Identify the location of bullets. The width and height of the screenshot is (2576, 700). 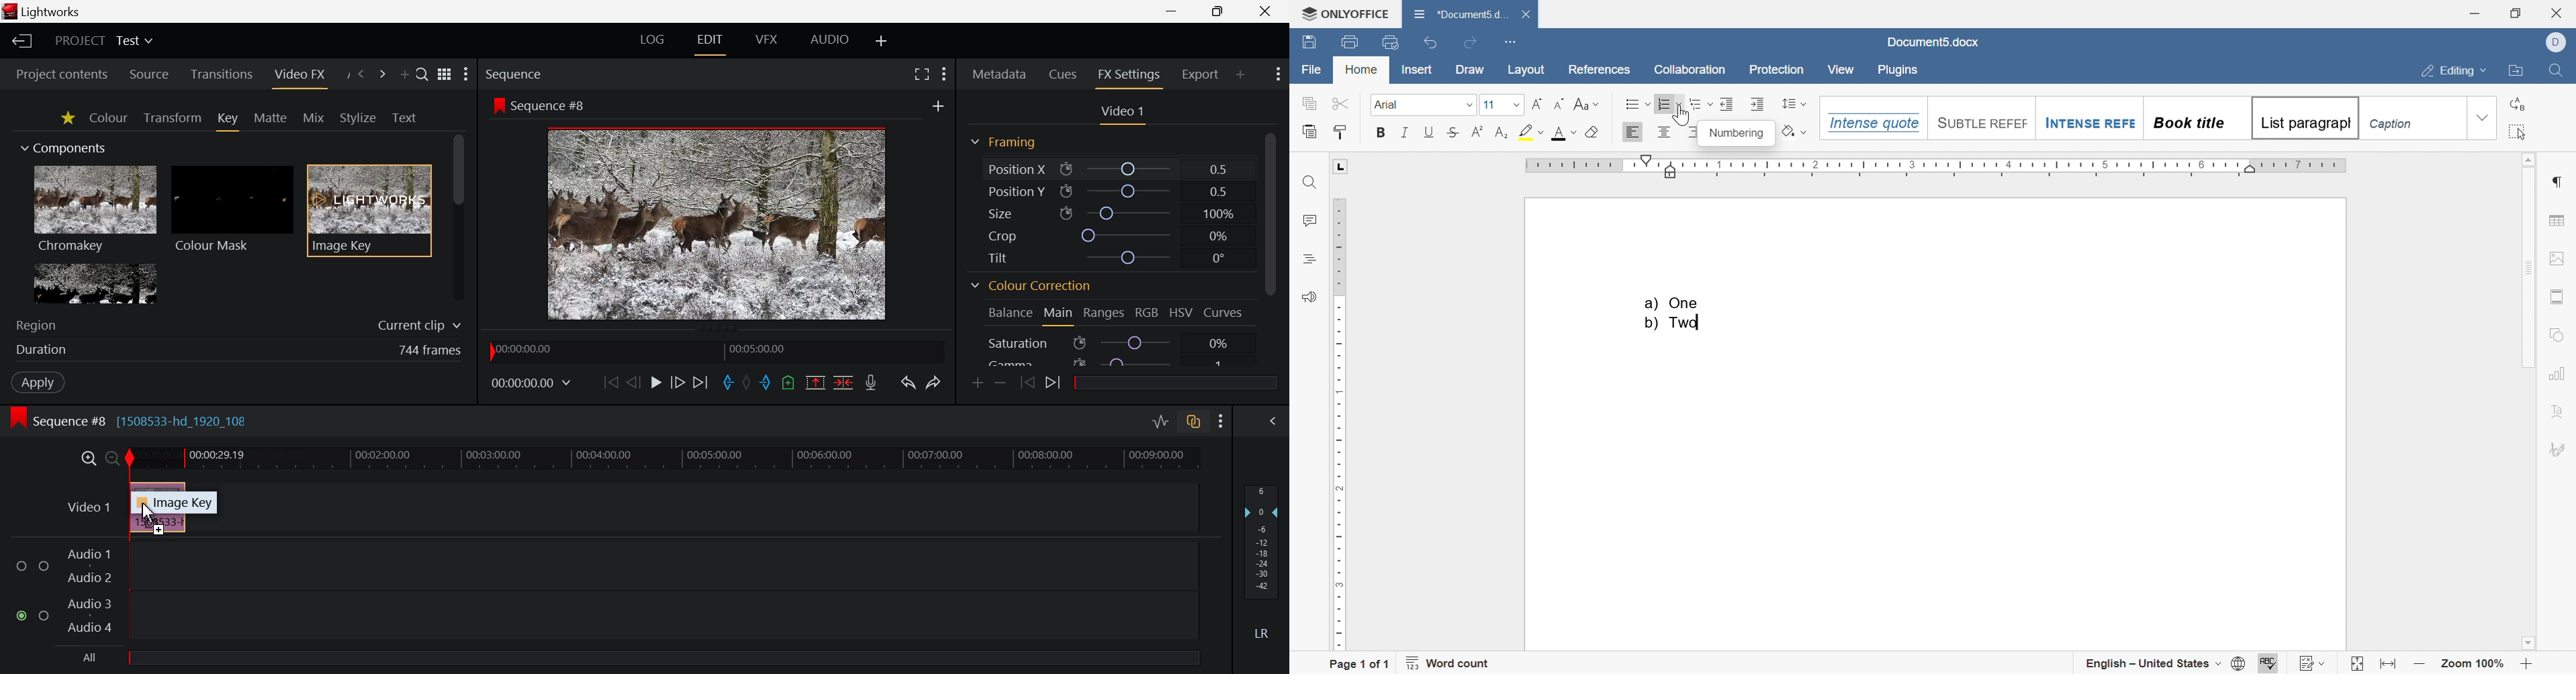
(1637, 103).